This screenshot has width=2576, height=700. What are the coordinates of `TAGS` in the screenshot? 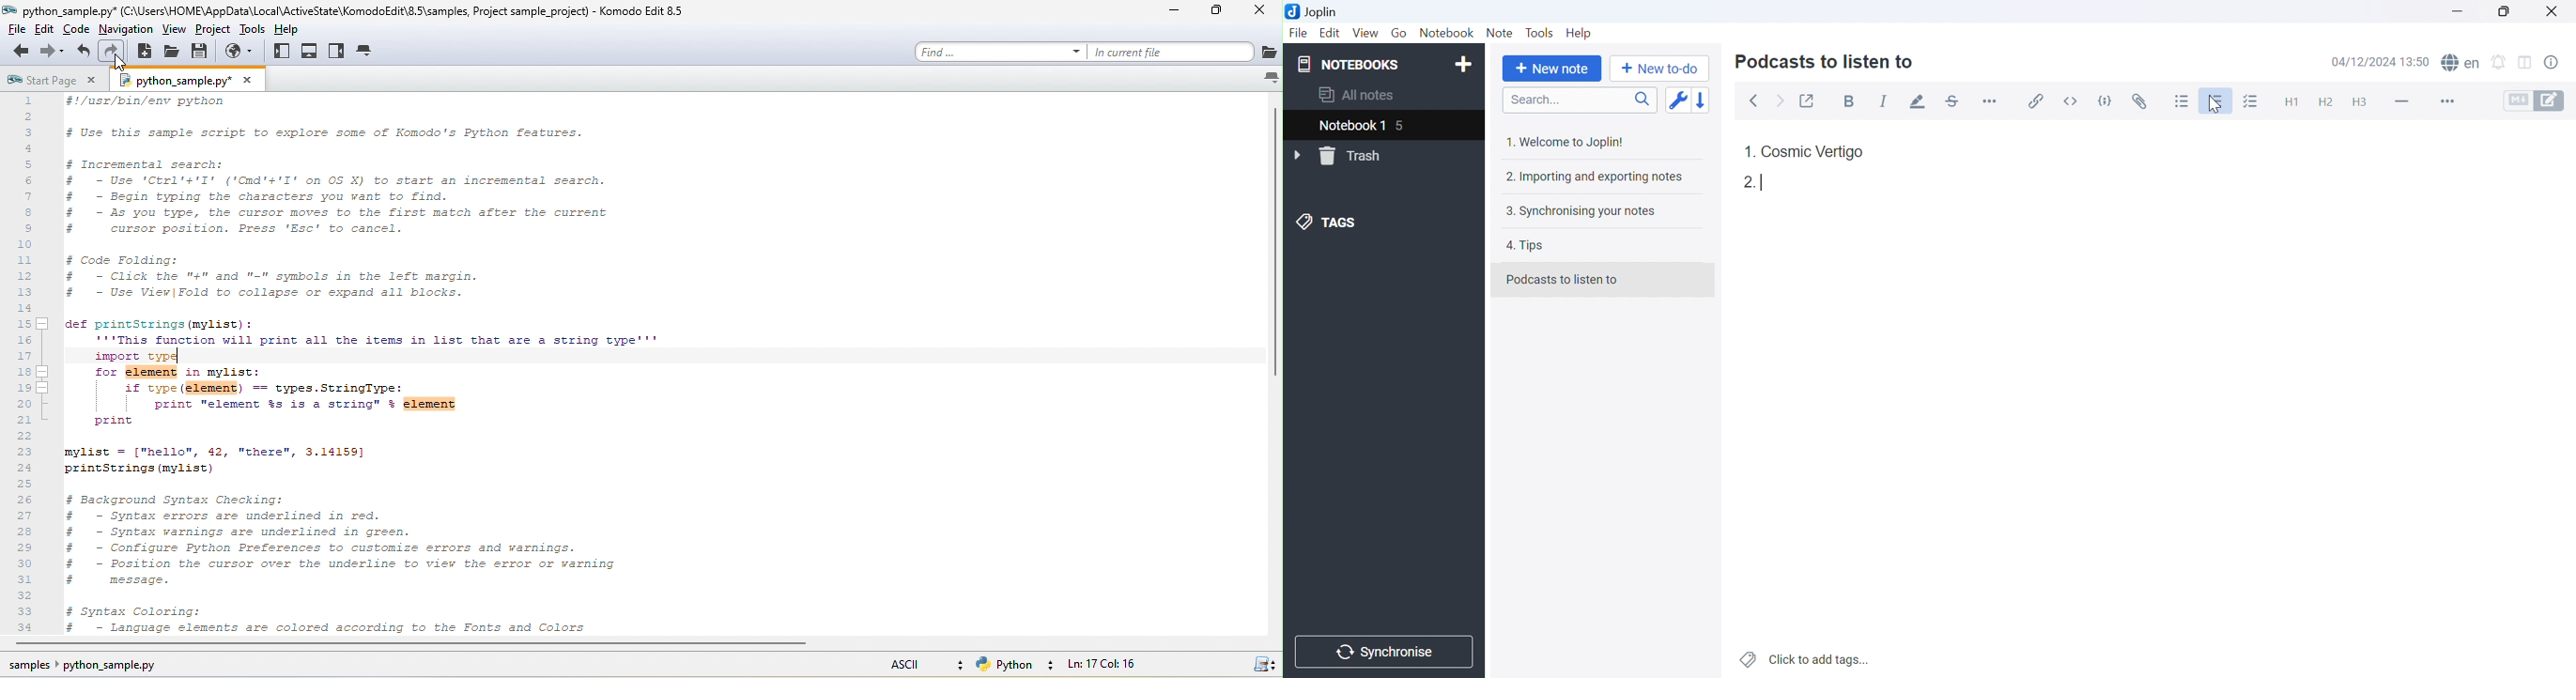 It's located at (1328, 224).